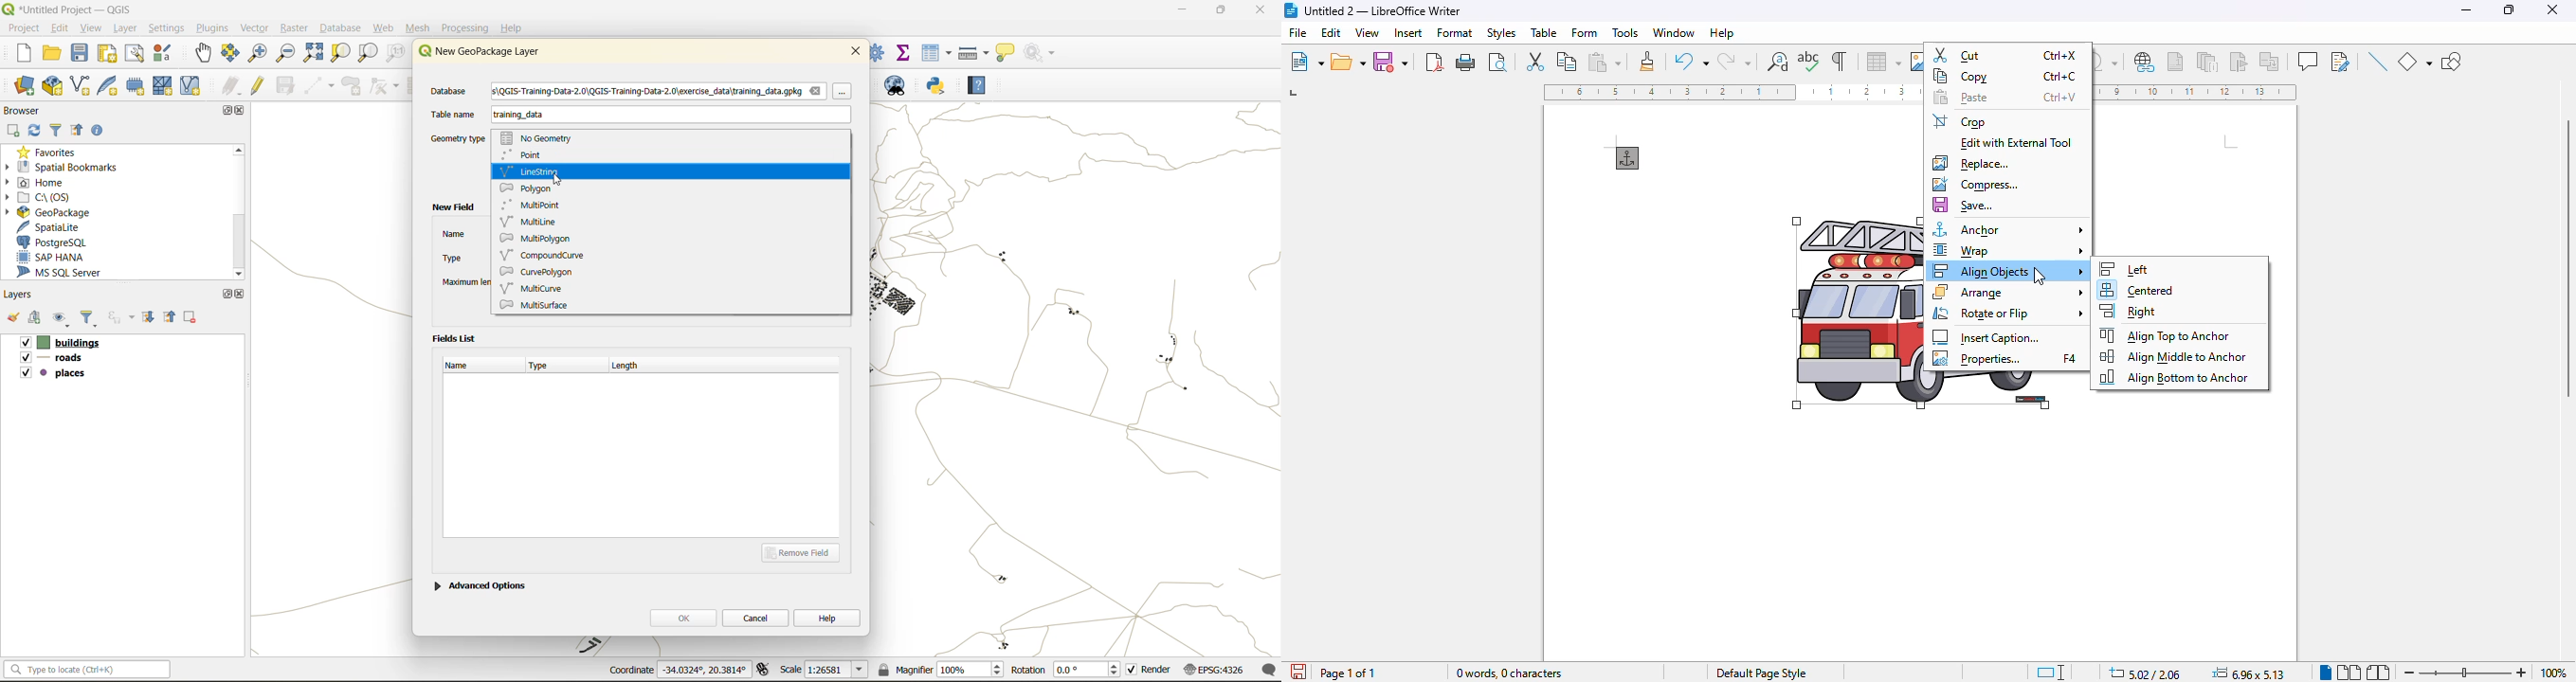 This screenshot has width=2576, height=700. Describe the element at coordinates (660, 92) in the screenshot. I see `database name and path` at that location.